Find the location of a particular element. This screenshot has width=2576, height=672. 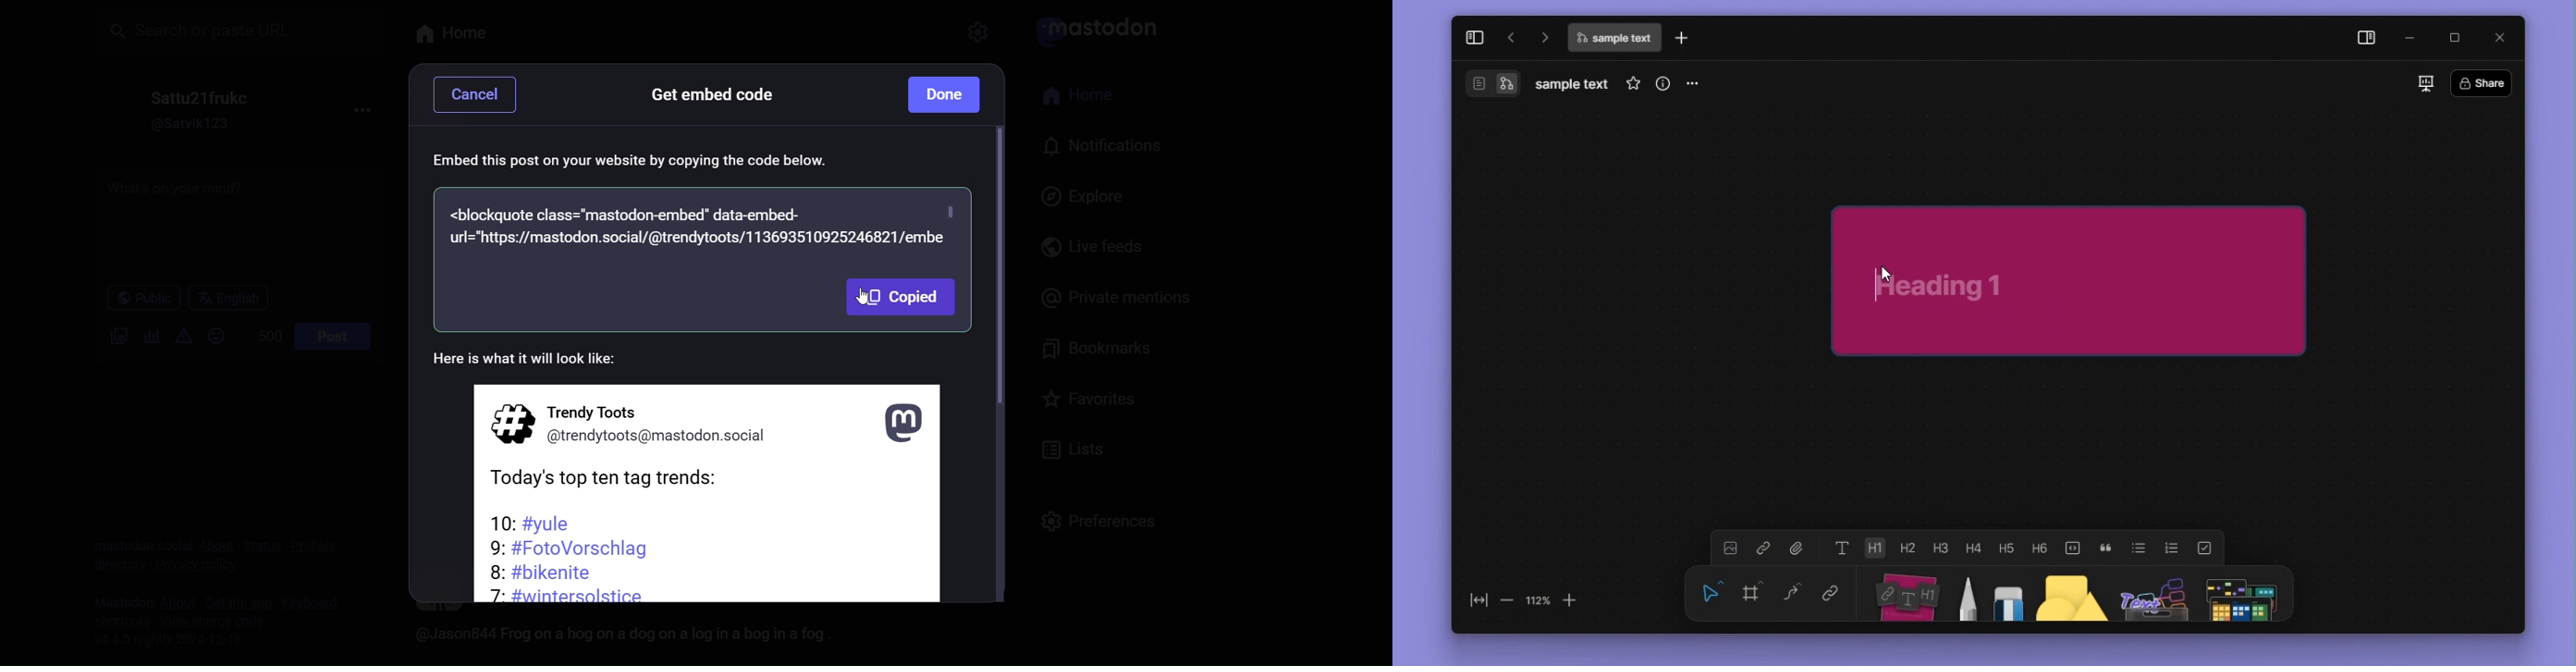

preview text is located at coordinates (541, 361).